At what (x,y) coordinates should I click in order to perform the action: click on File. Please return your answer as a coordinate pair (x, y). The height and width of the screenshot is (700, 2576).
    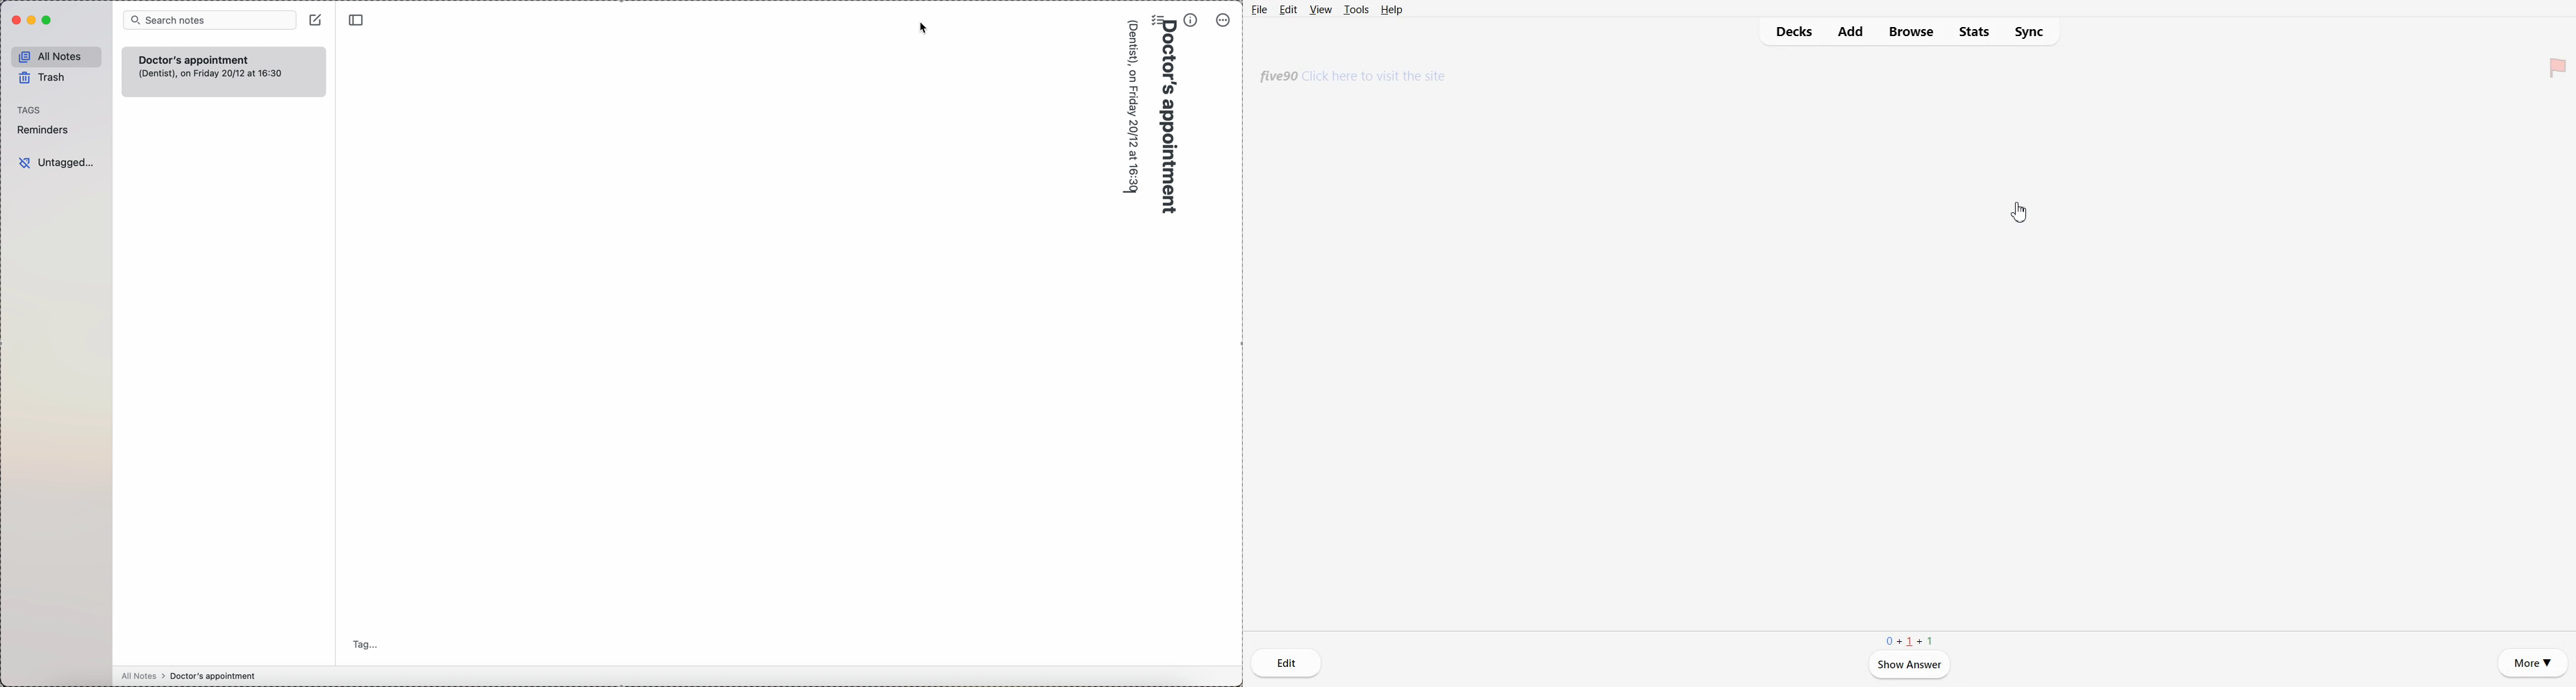
    Looking at the image, I should click on (1260, 10).